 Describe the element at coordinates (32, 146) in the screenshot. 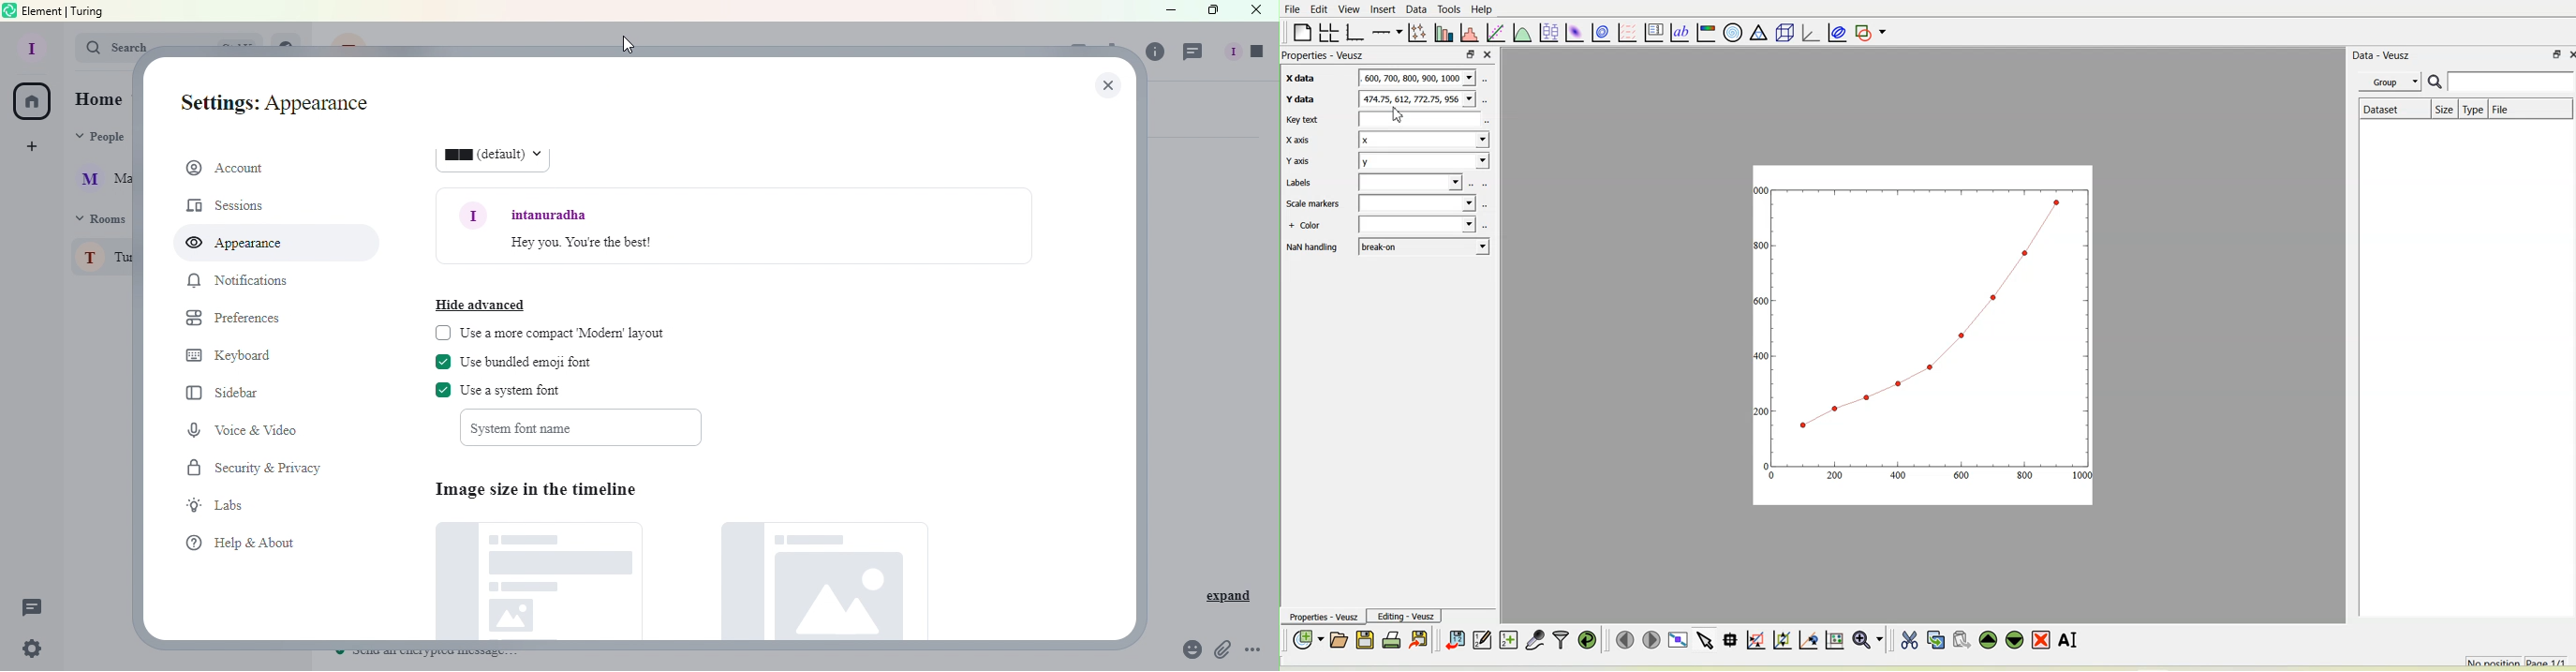

I see `Create a space` at that location.